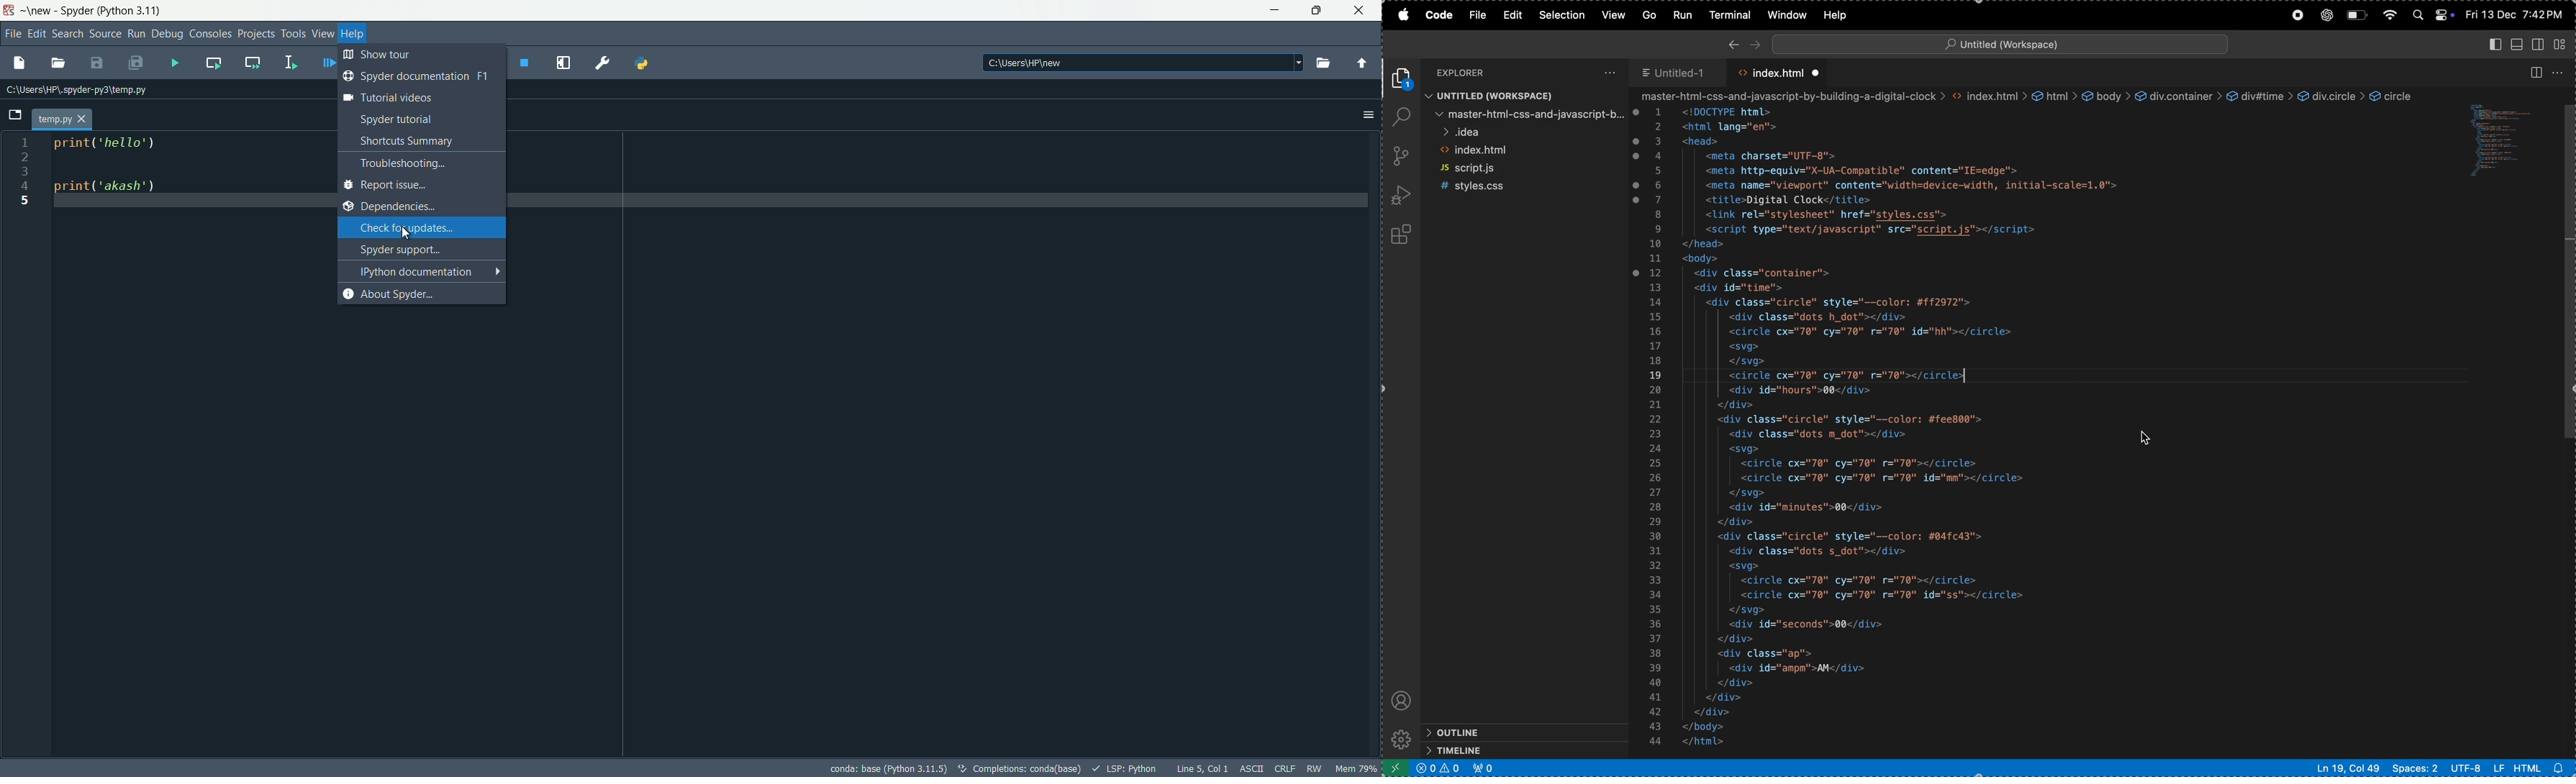 The width and height of the screenshot is (2576, 784). Describe the element at coordinates (294, 33) in the screenshot. I see `tools menu` at that location.